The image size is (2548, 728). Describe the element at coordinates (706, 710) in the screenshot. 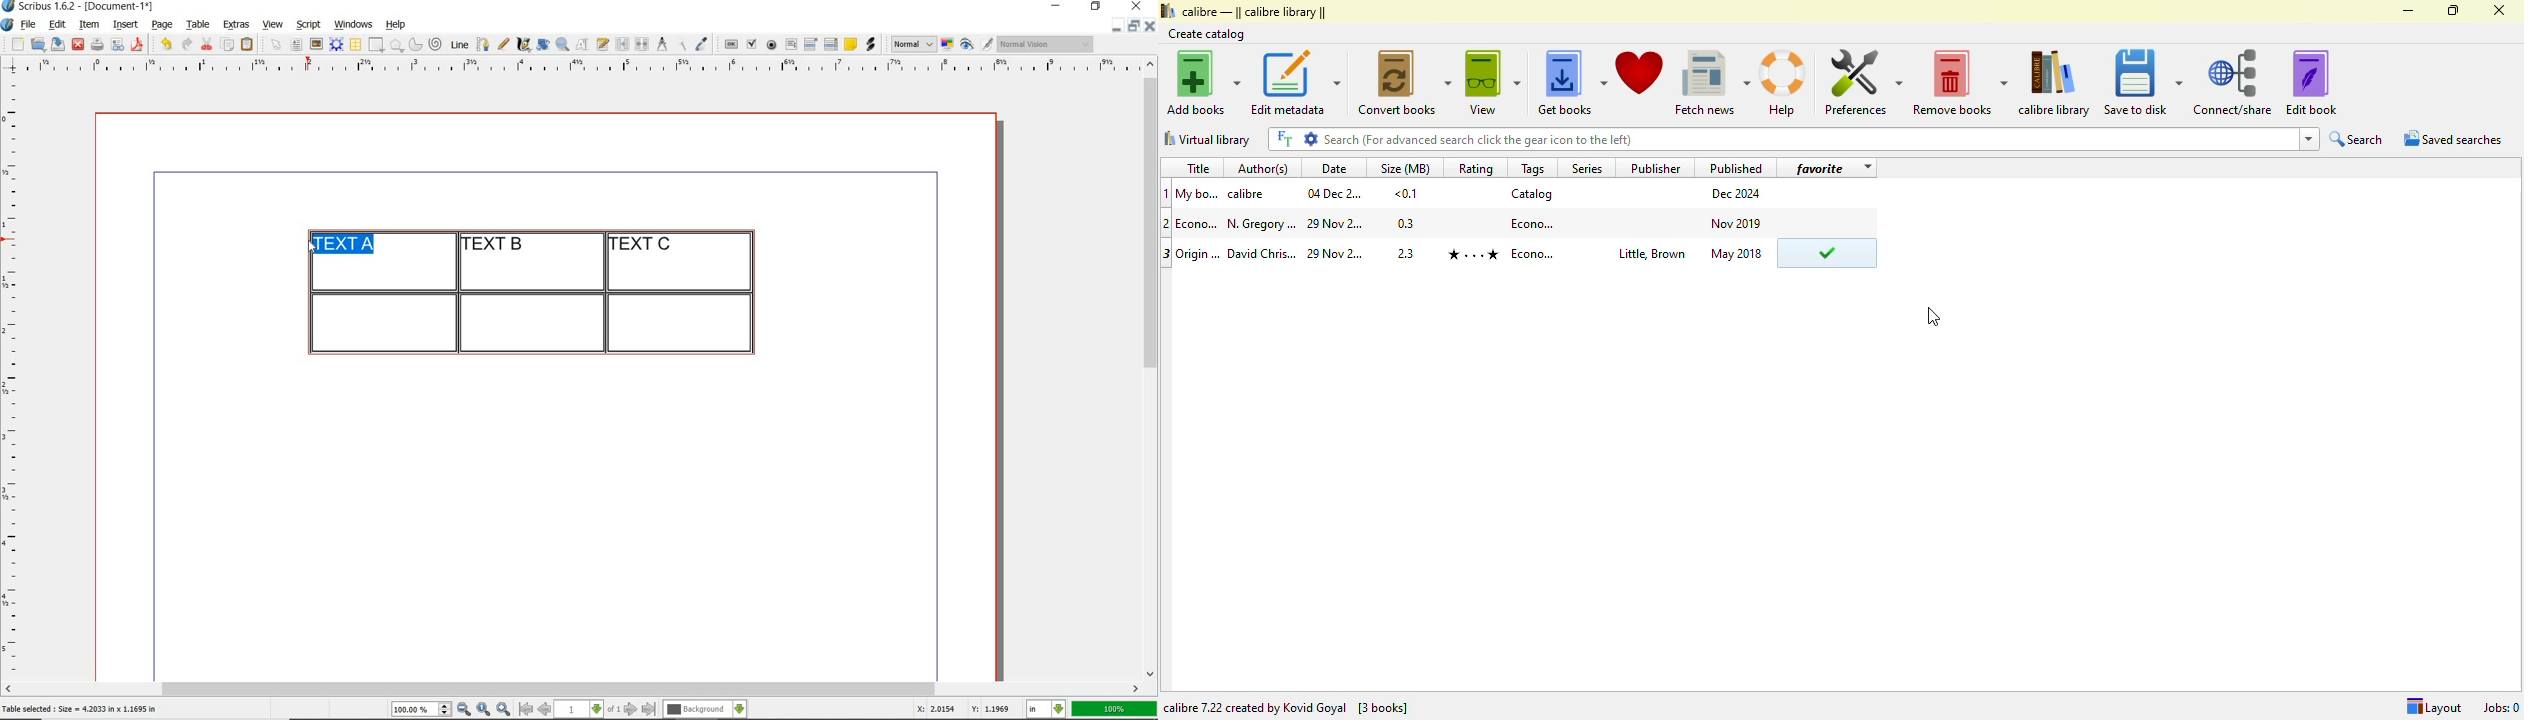

I see `select the current layer` at that location.